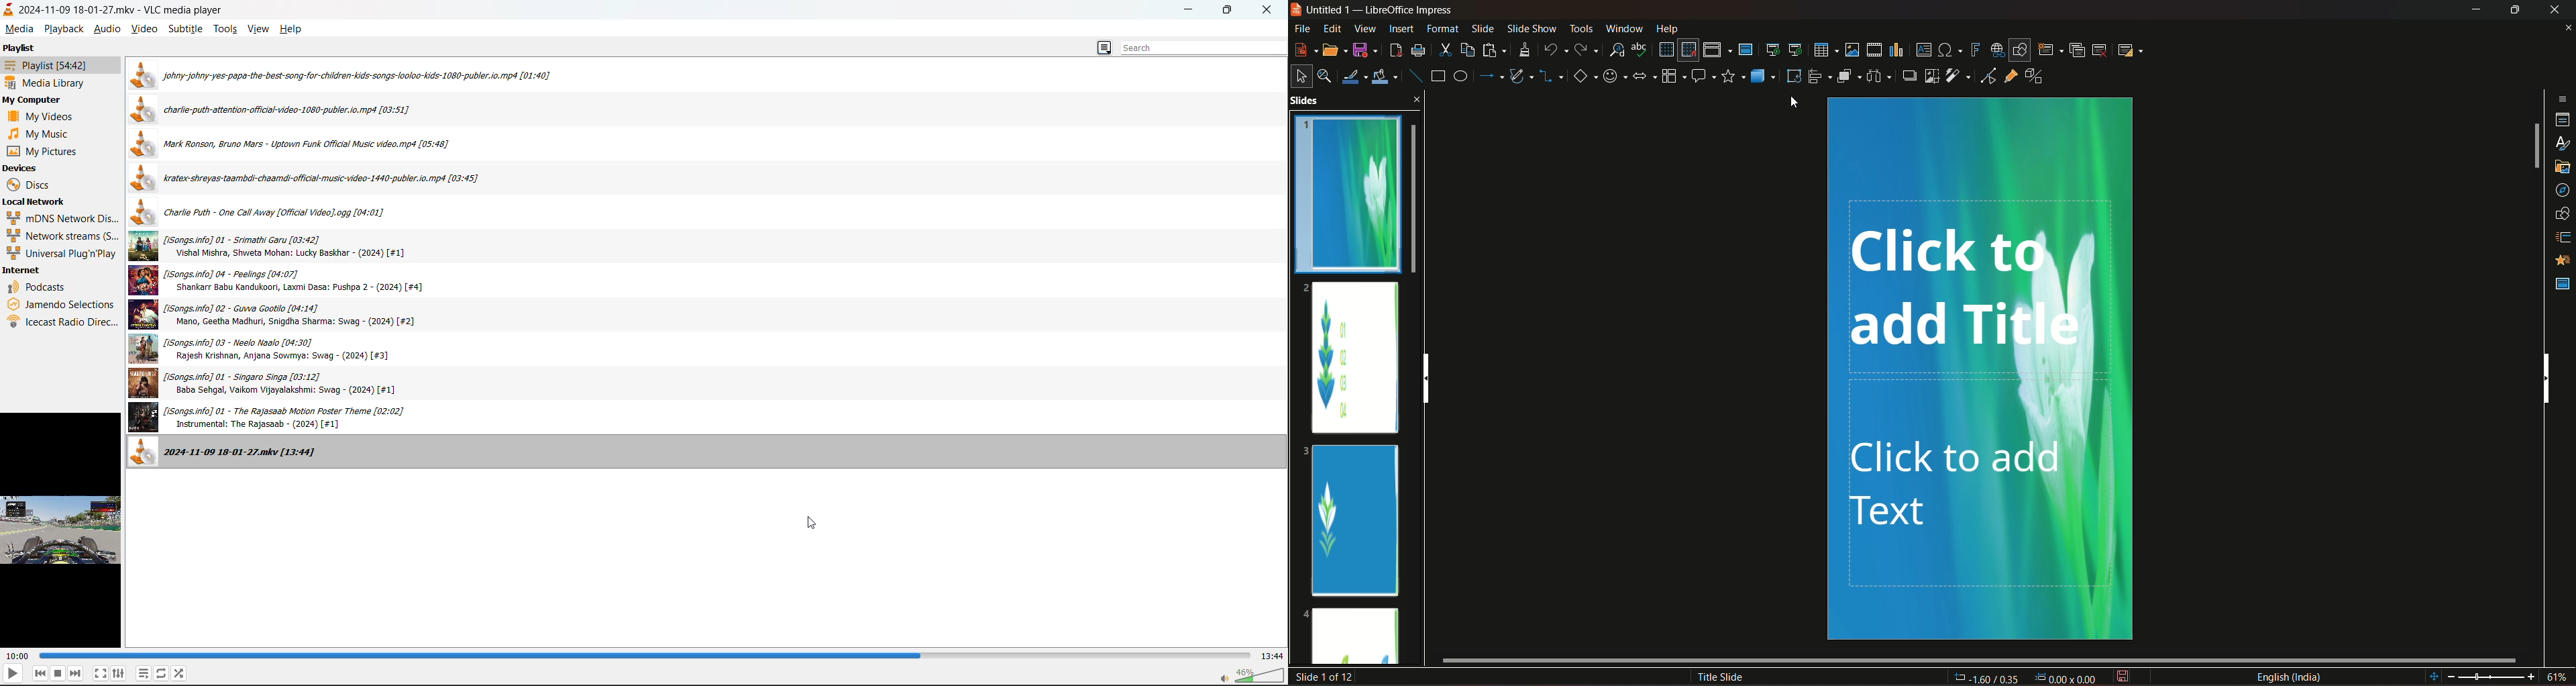 The width and height of the screenshot is (2576, 700). Describe the element at coordinates (269, 247) in the screenshot. I see `tracks without duration` at that location.